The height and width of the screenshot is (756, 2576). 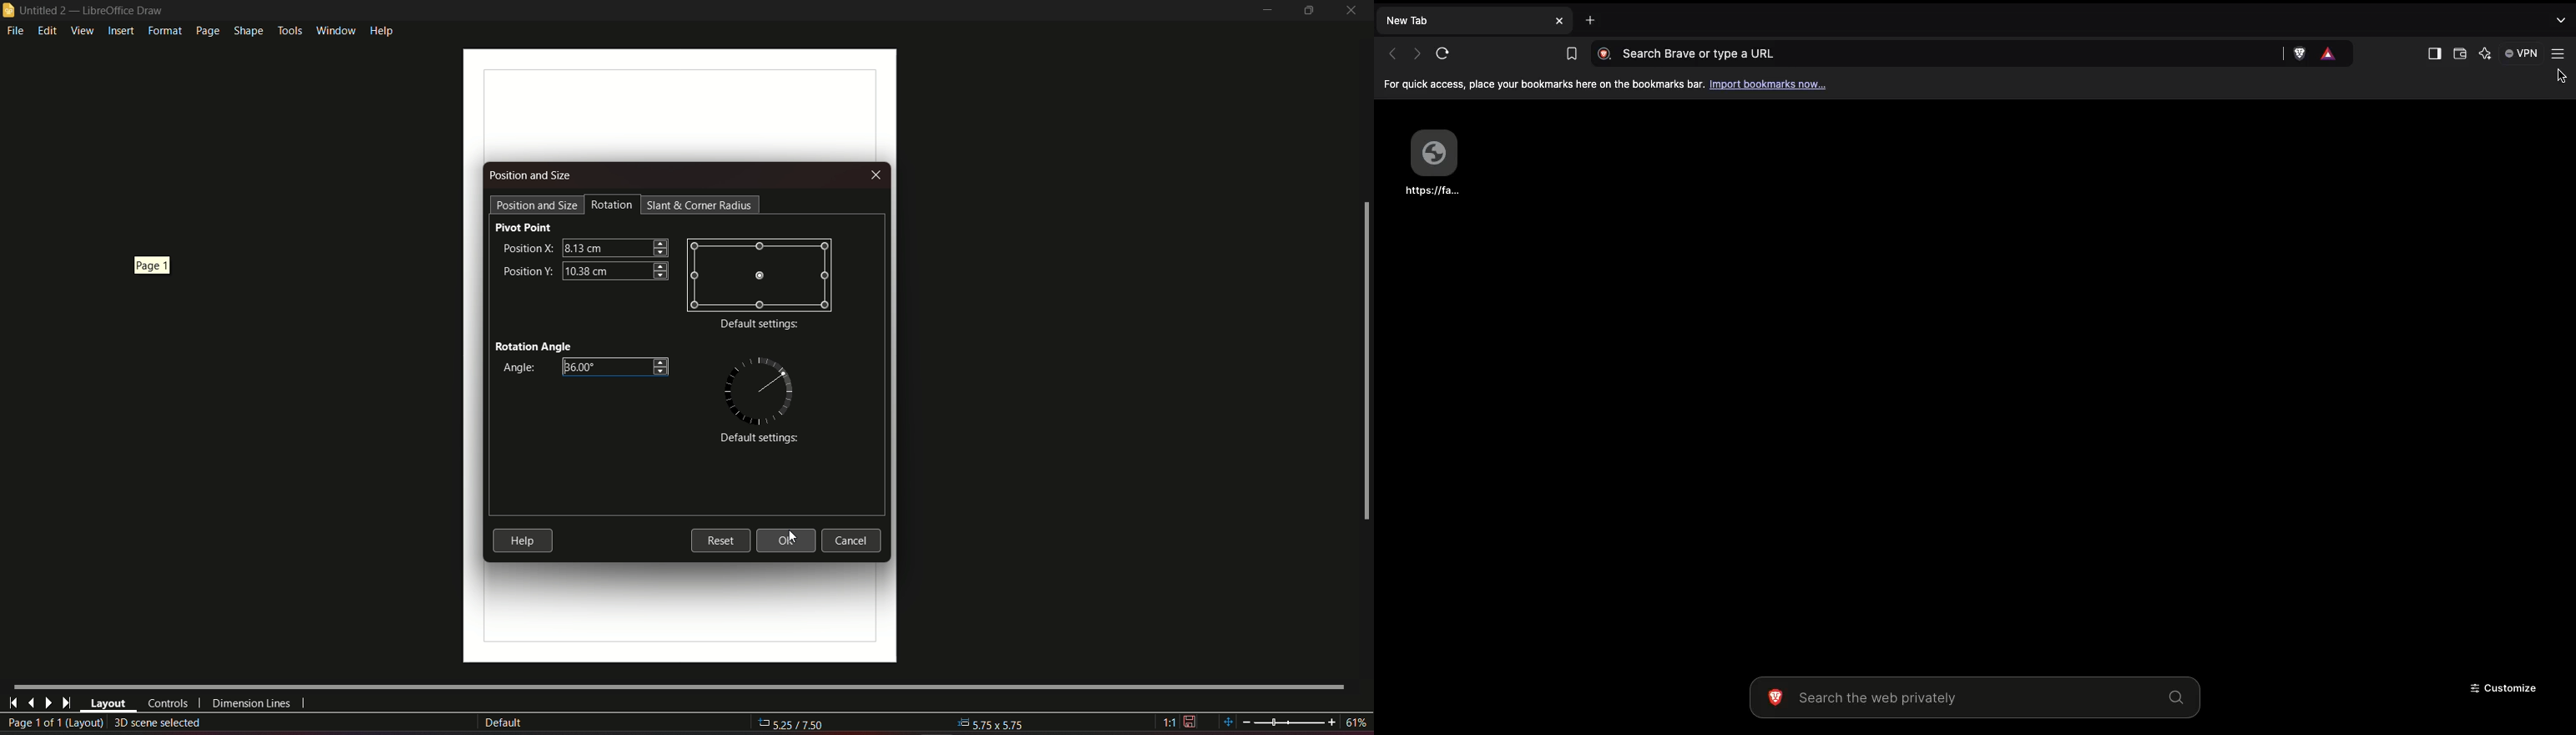 I want to click on tools, so click(x=289, y=29).